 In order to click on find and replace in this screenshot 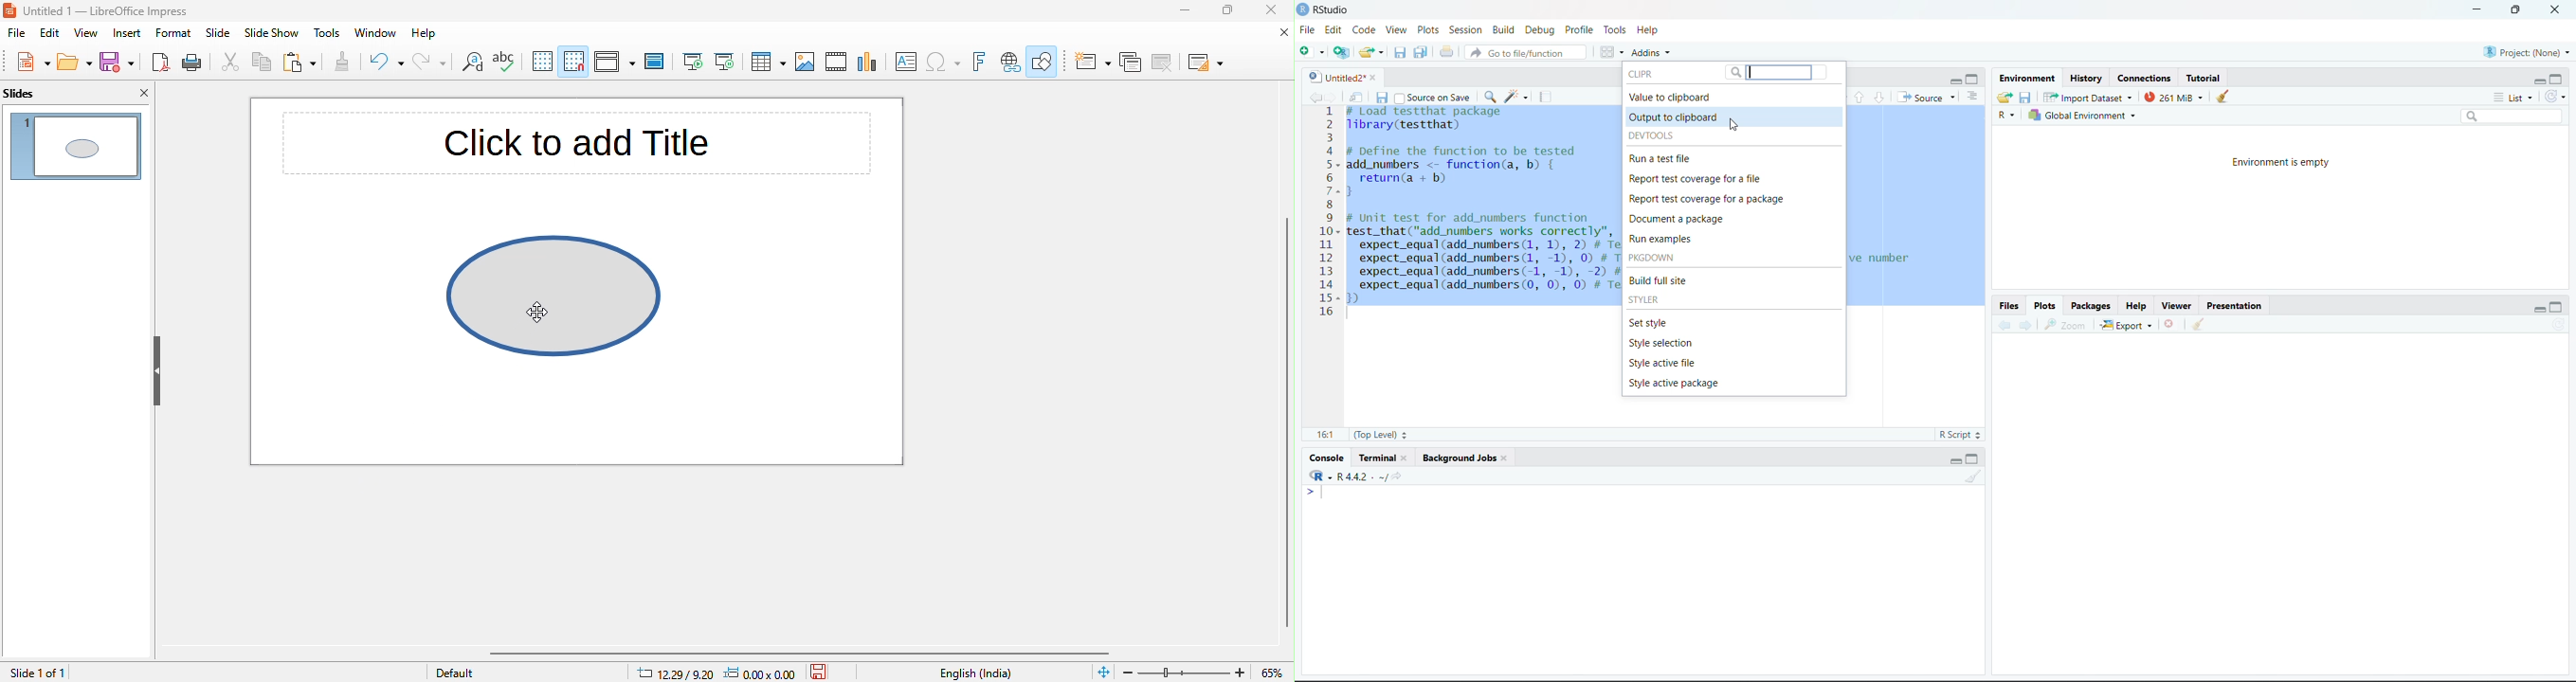, I will do `click(470, 64)`.